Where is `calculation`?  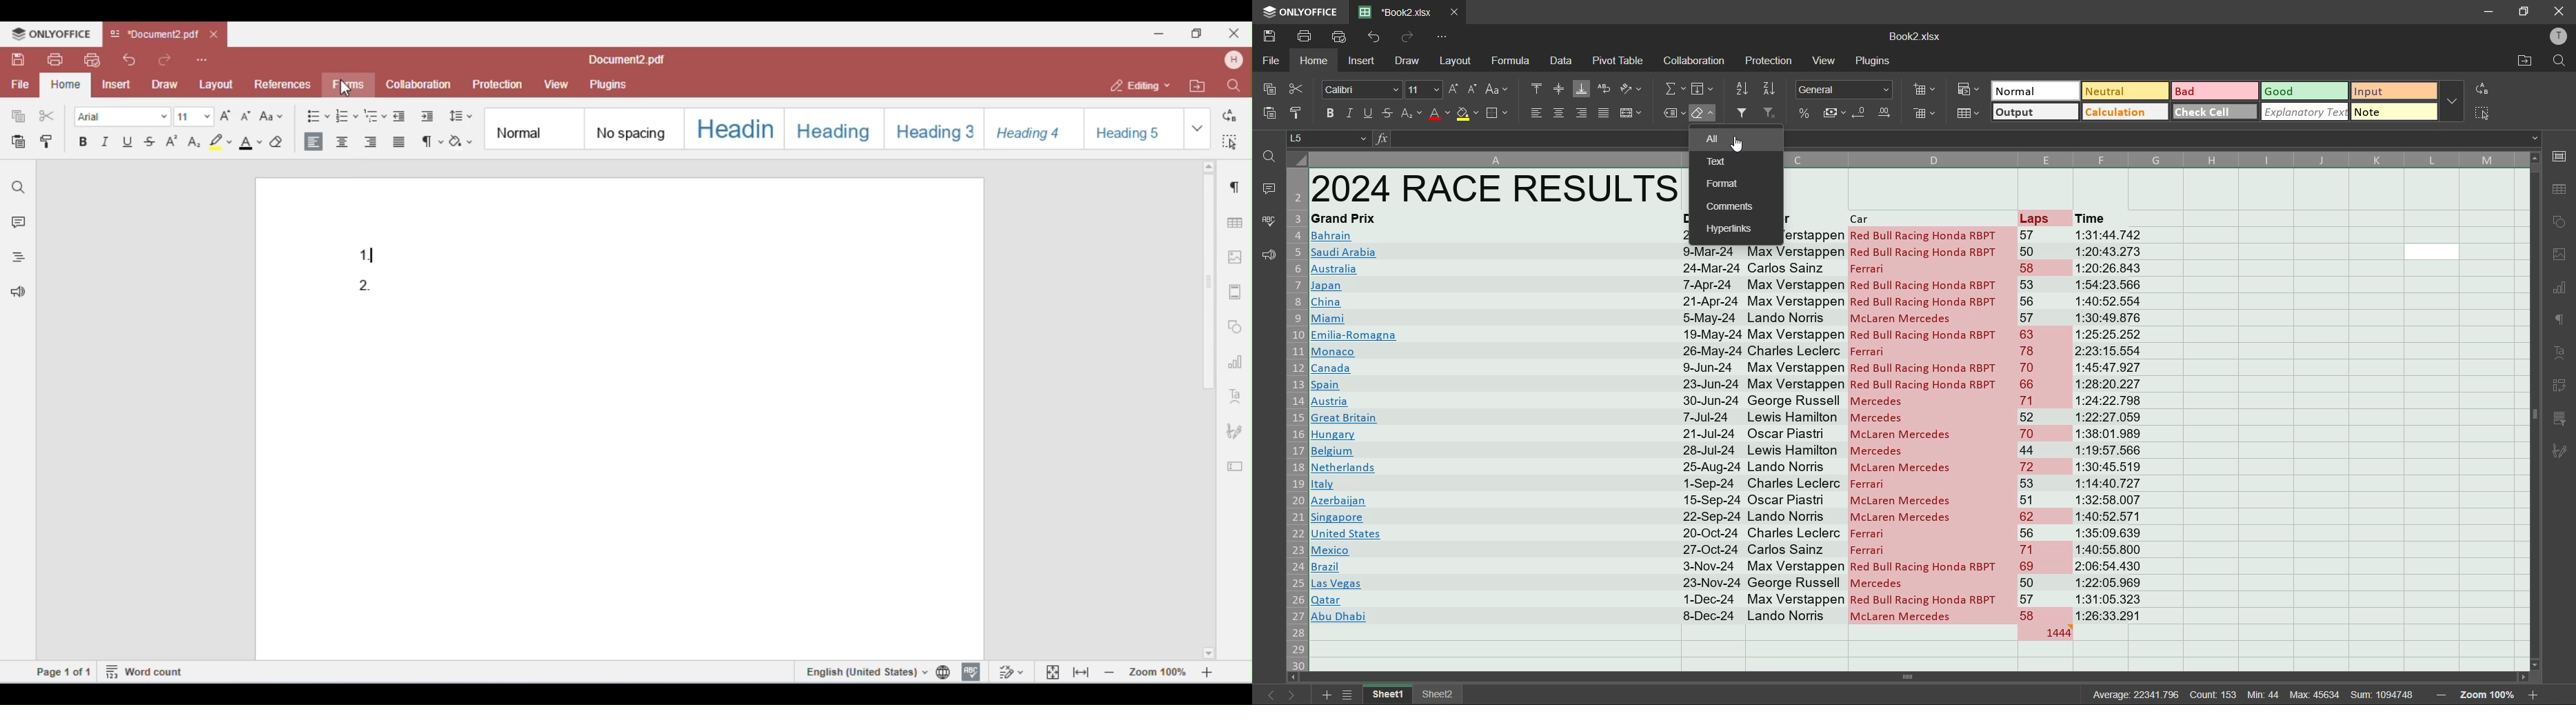 calculation is located at coordinates (2123, 112).